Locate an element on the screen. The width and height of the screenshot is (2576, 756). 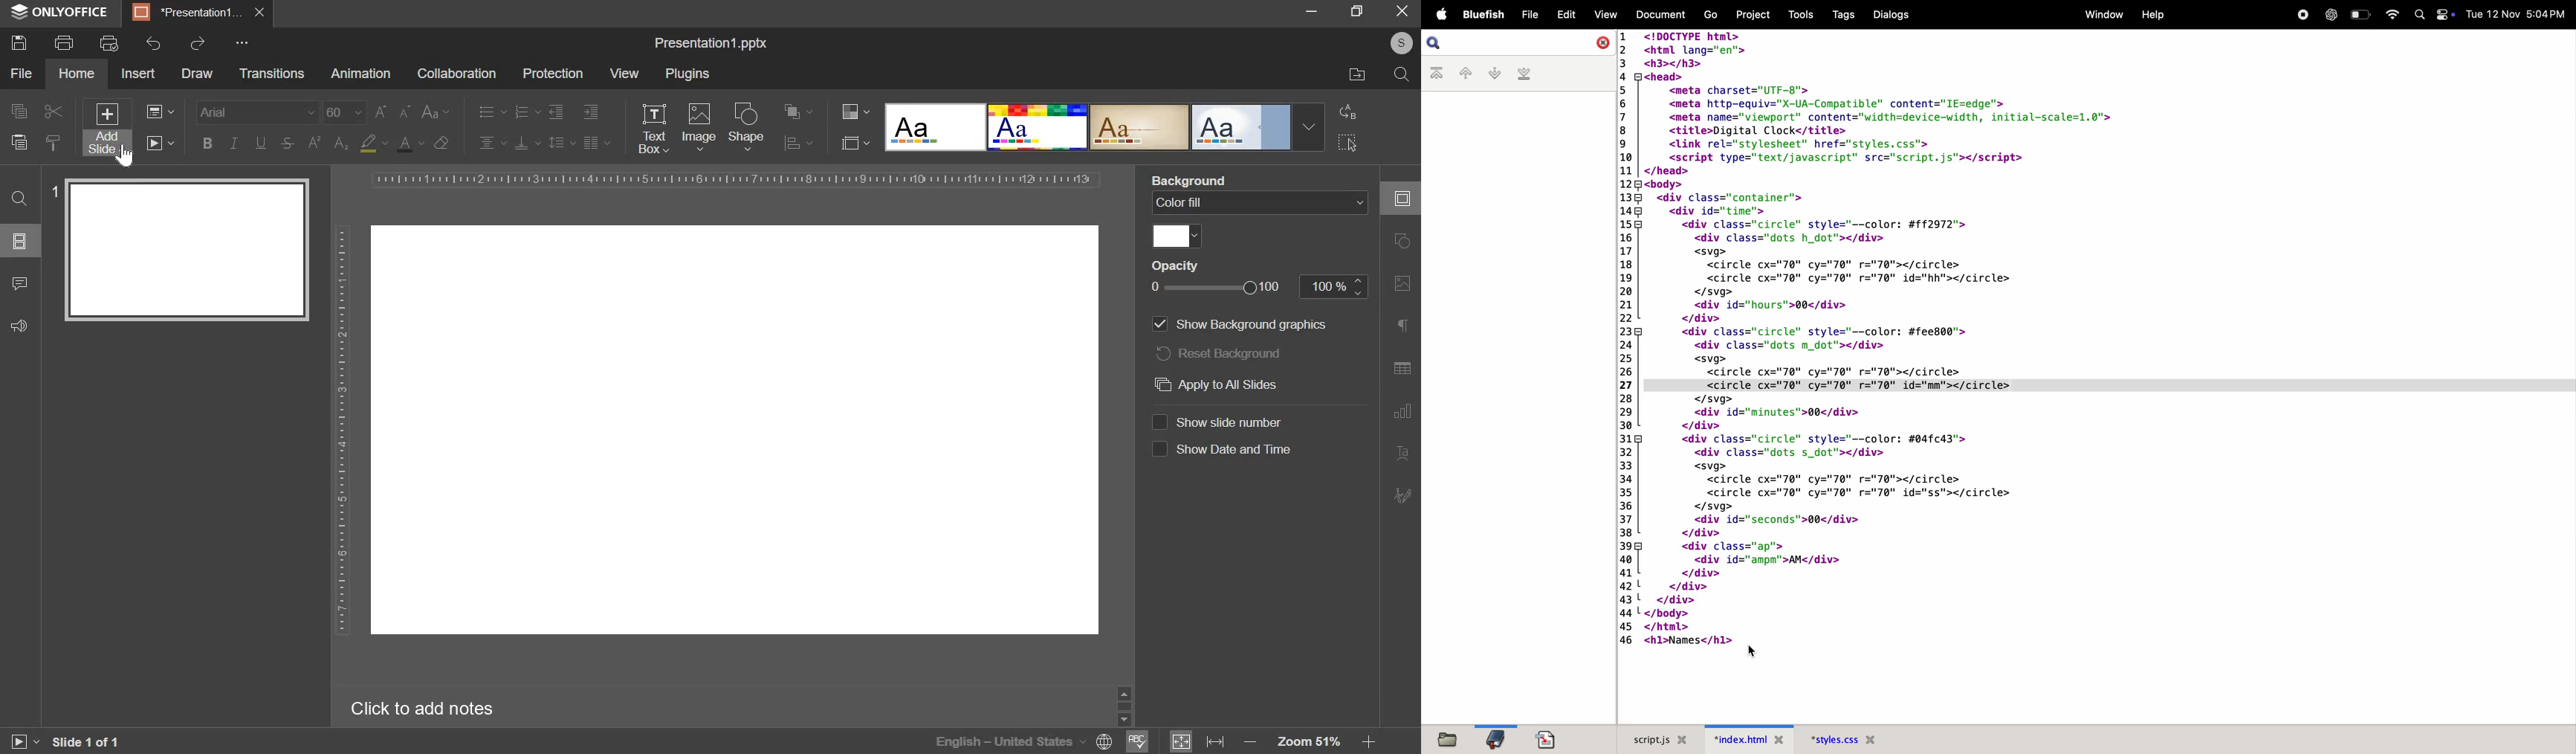
slide is located at coordinates (734, 431).